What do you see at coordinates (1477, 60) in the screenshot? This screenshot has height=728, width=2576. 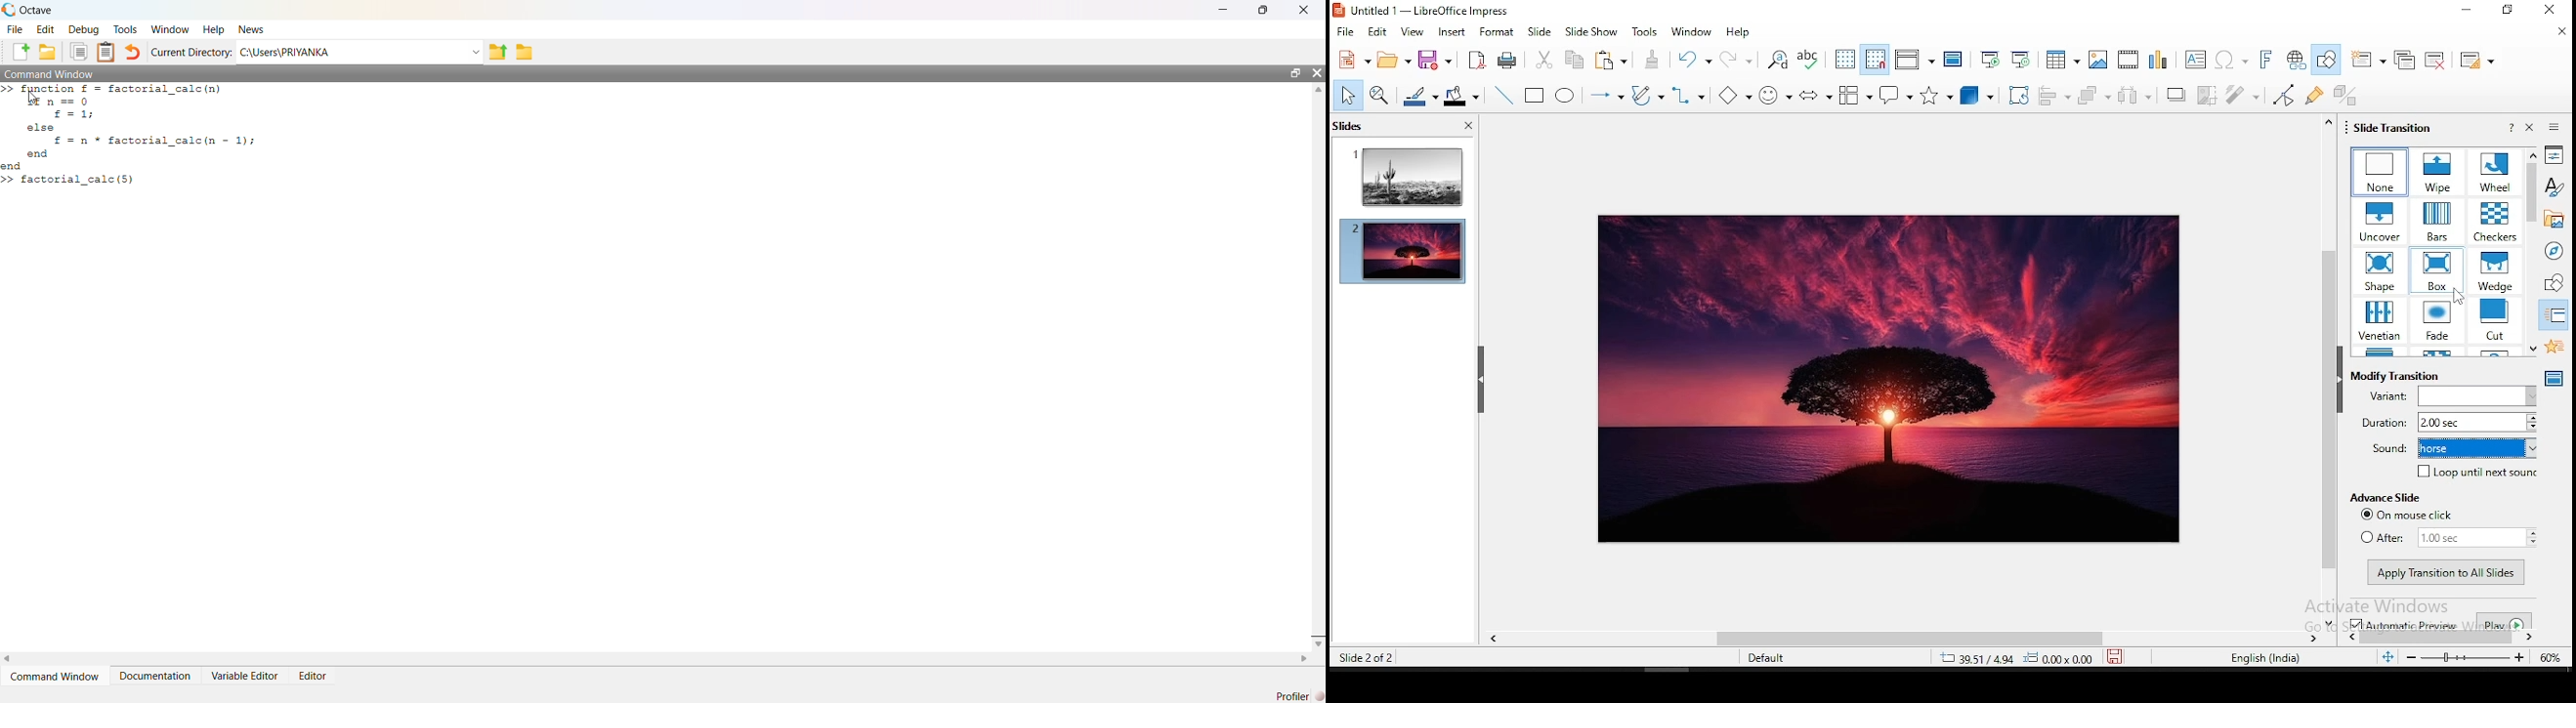 I see `acrobat as pdf` at bounding box center [1477, 60].